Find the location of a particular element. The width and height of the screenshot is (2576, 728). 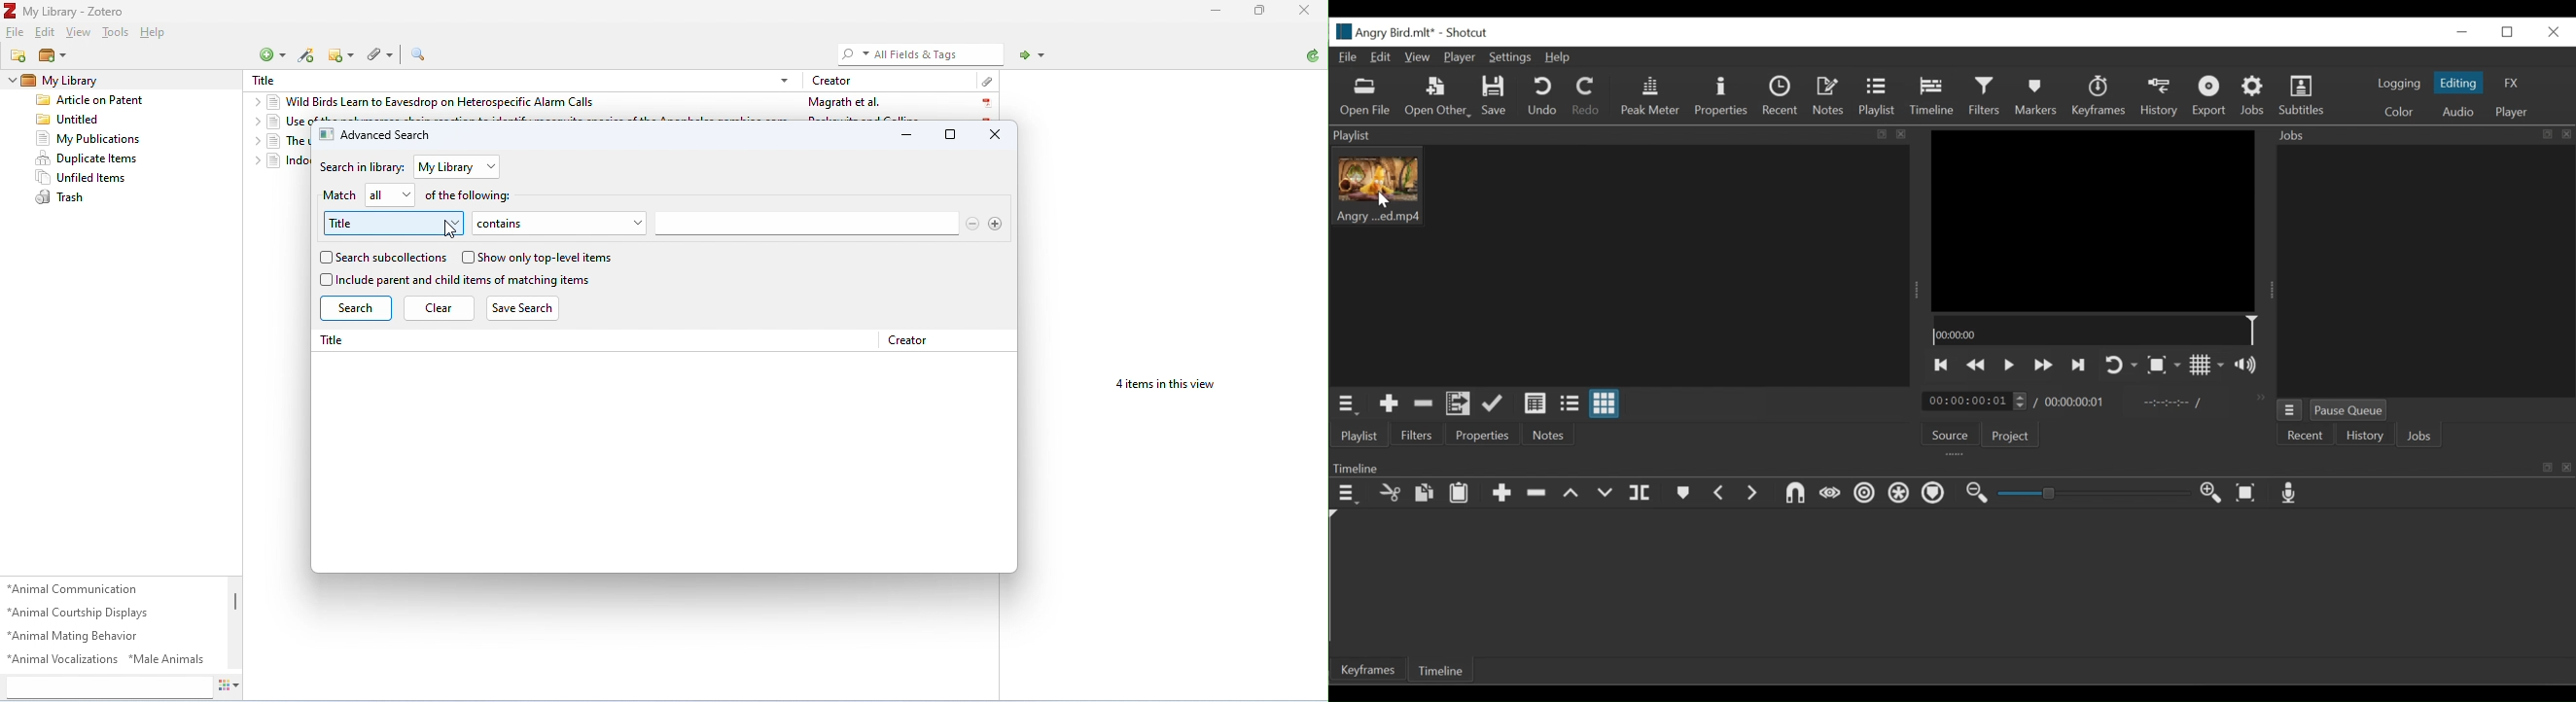

remove search options is located at coordinates (972, 223).